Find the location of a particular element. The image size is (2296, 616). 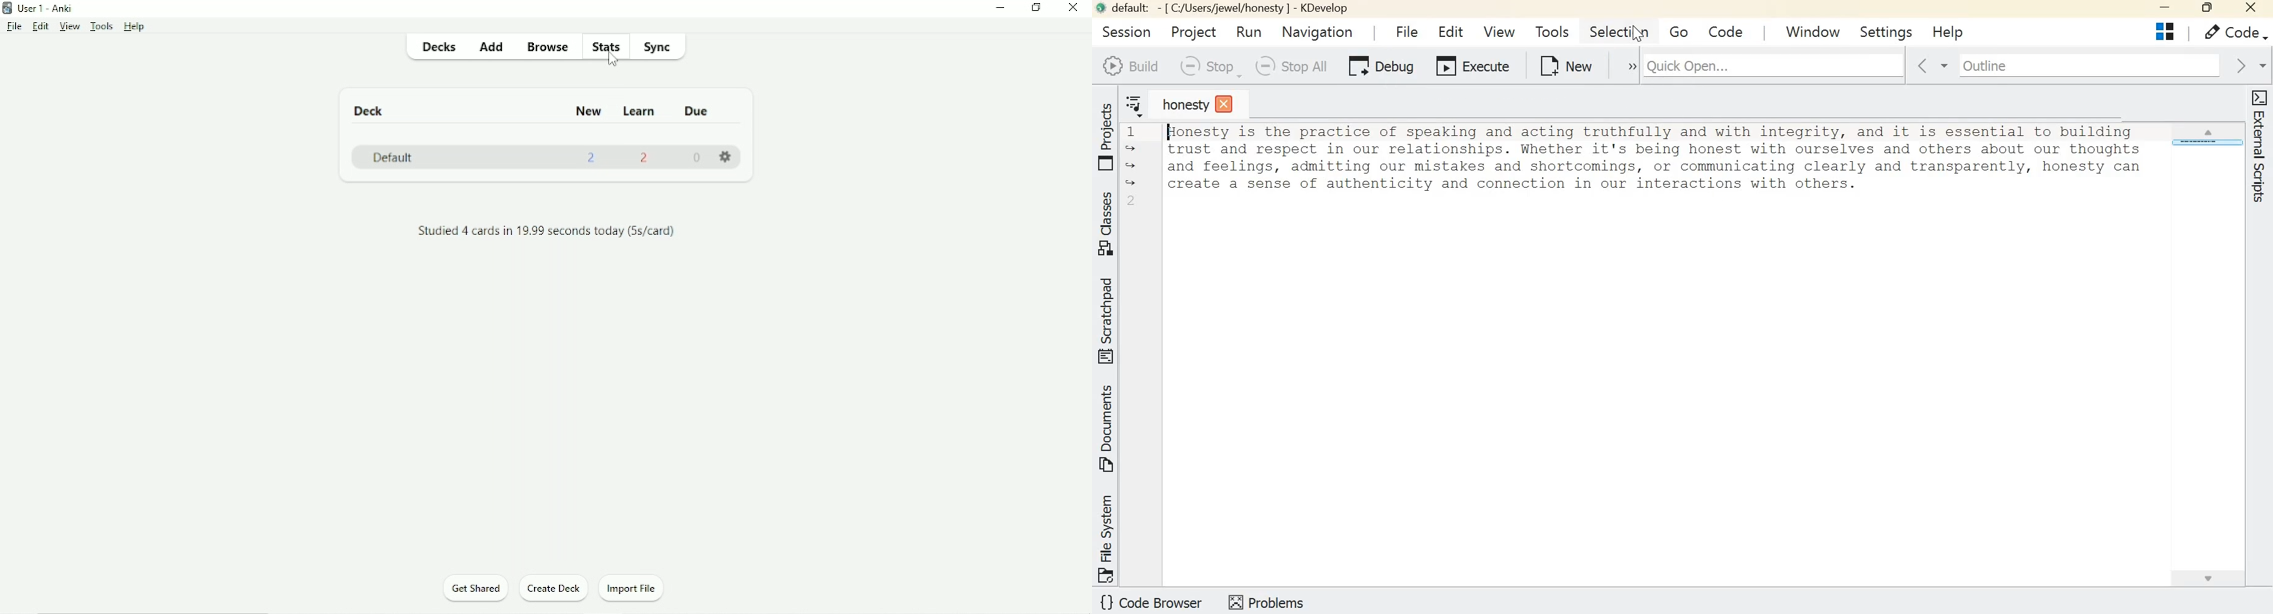

Default is located at coordinates (393, 157).